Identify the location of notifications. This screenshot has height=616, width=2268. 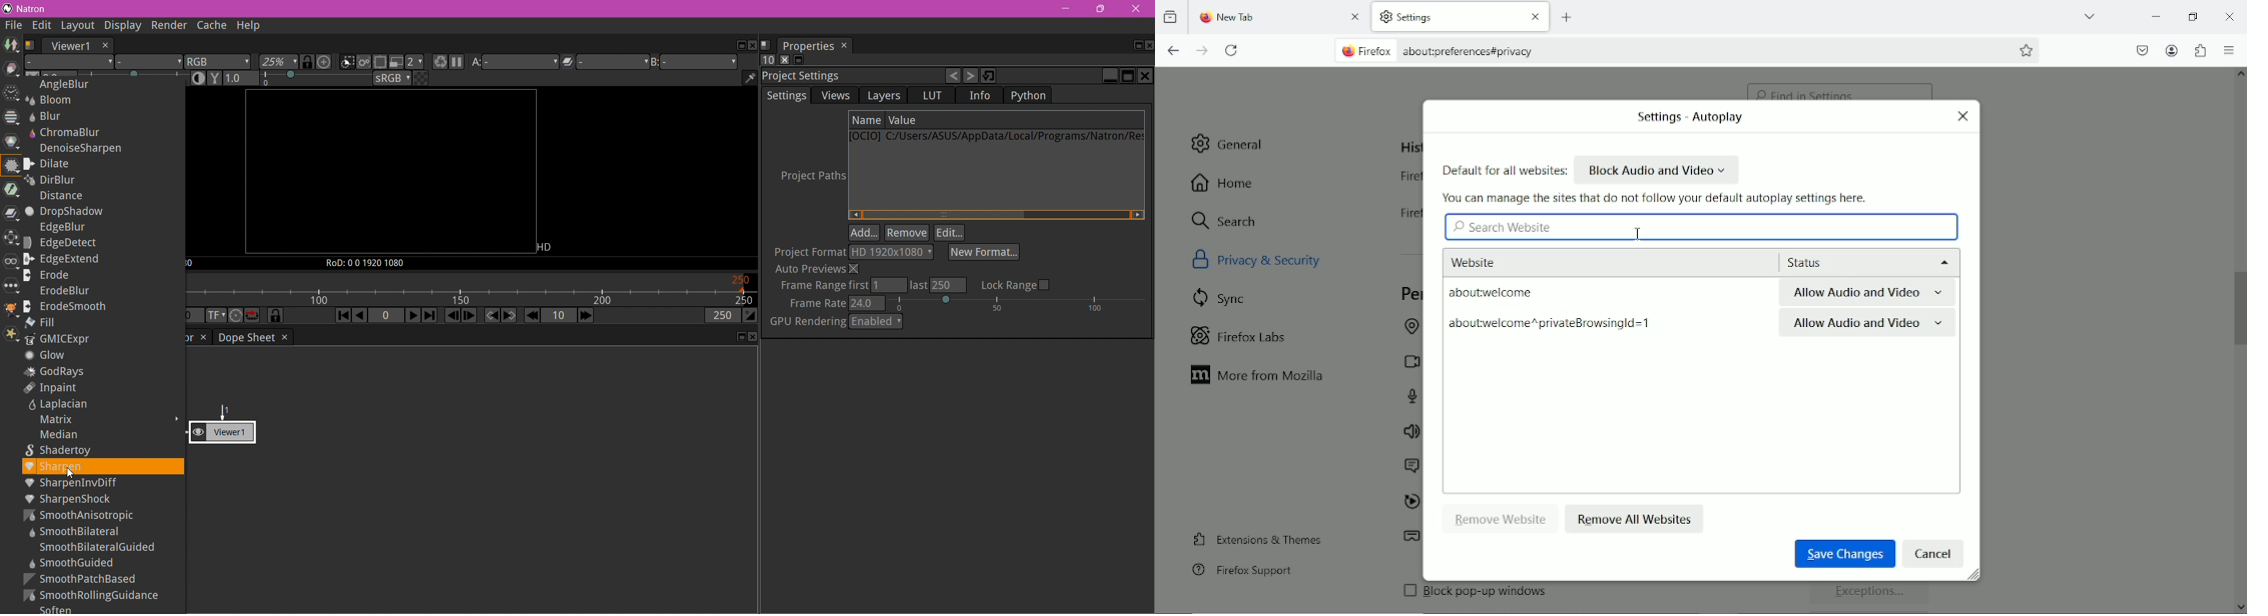
(1409, 467).